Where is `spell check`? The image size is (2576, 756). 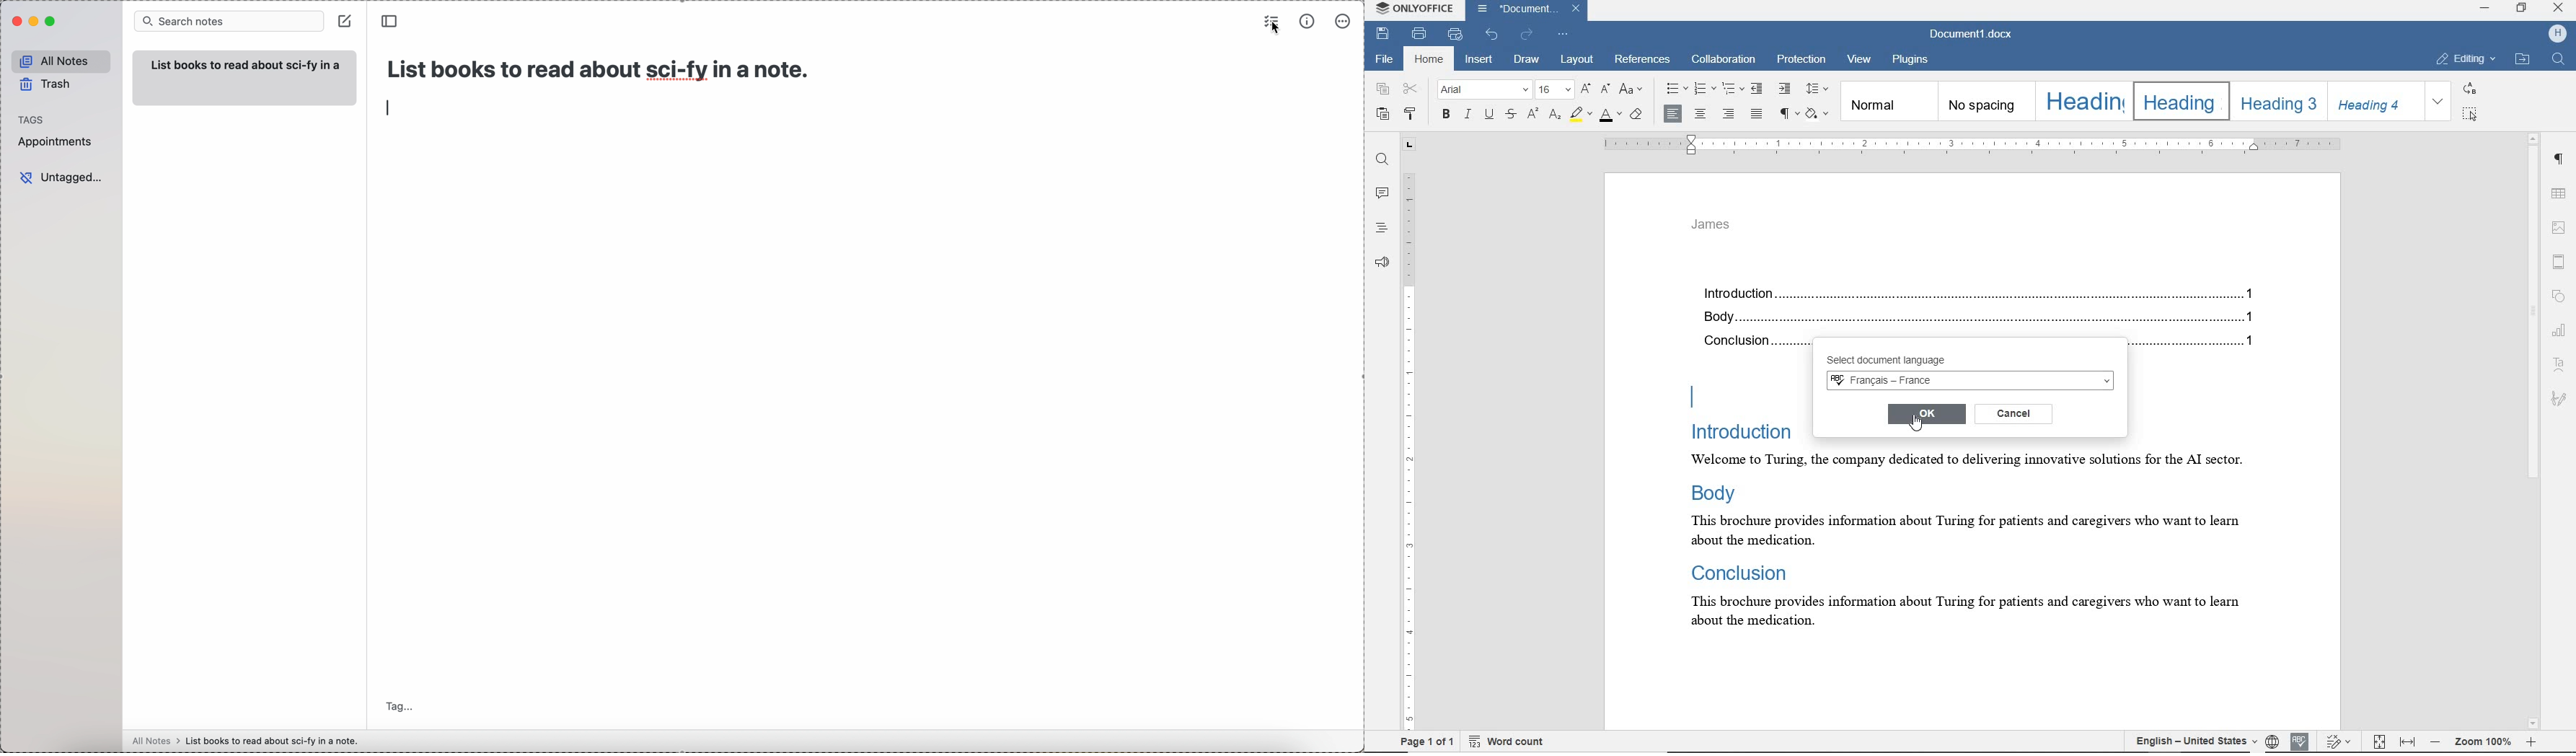
spell check is located at coordinates (2297, 739).